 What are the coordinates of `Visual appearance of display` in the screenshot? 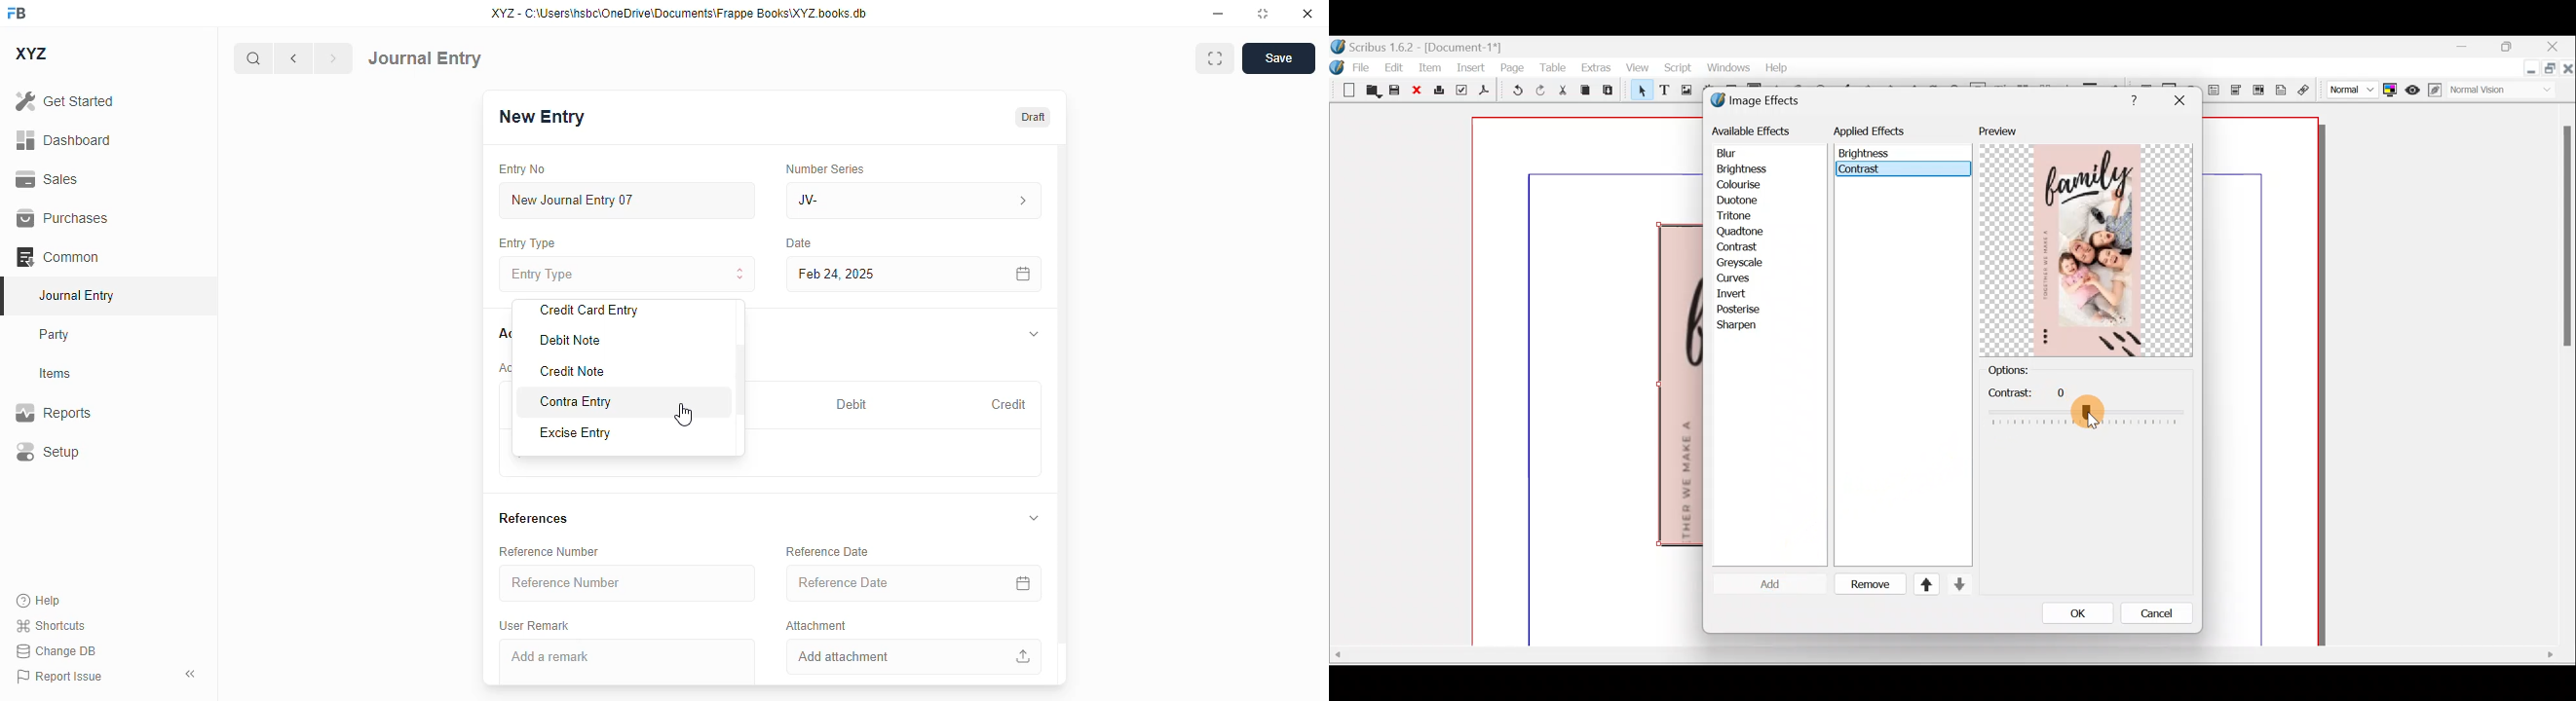 It's located at (2507, 91).